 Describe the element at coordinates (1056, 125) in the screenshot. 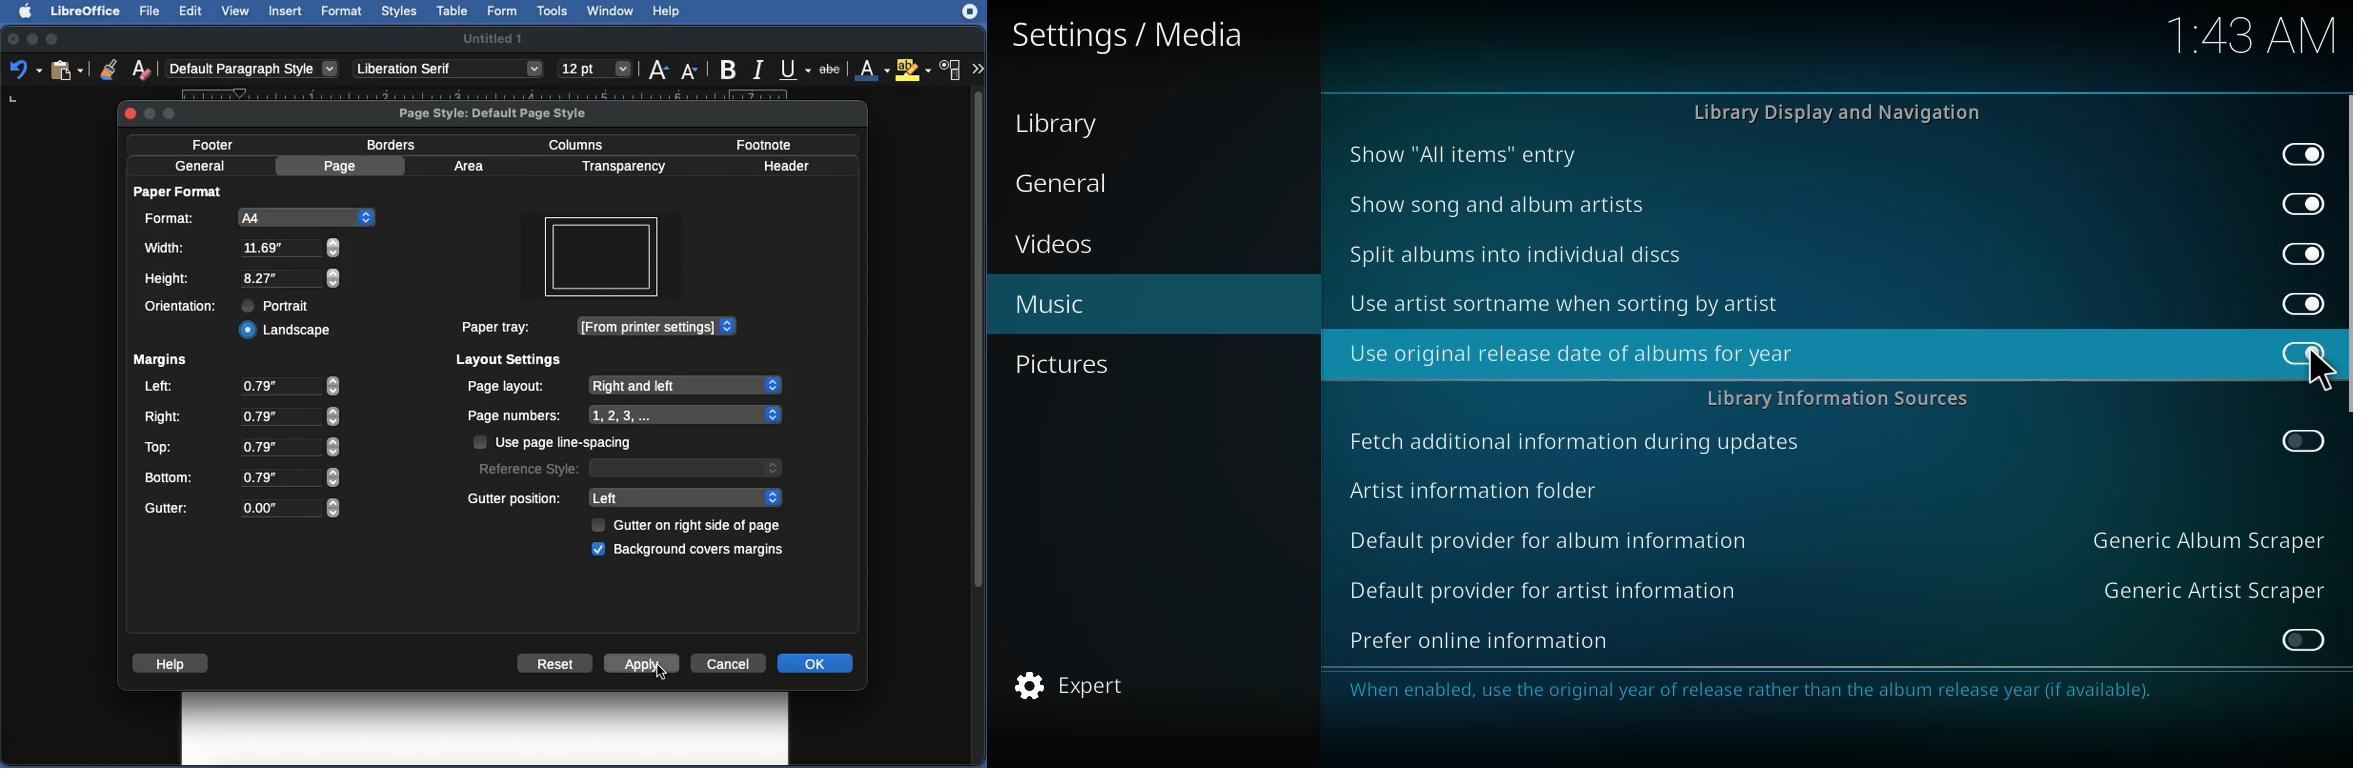

I see `library` at that location.